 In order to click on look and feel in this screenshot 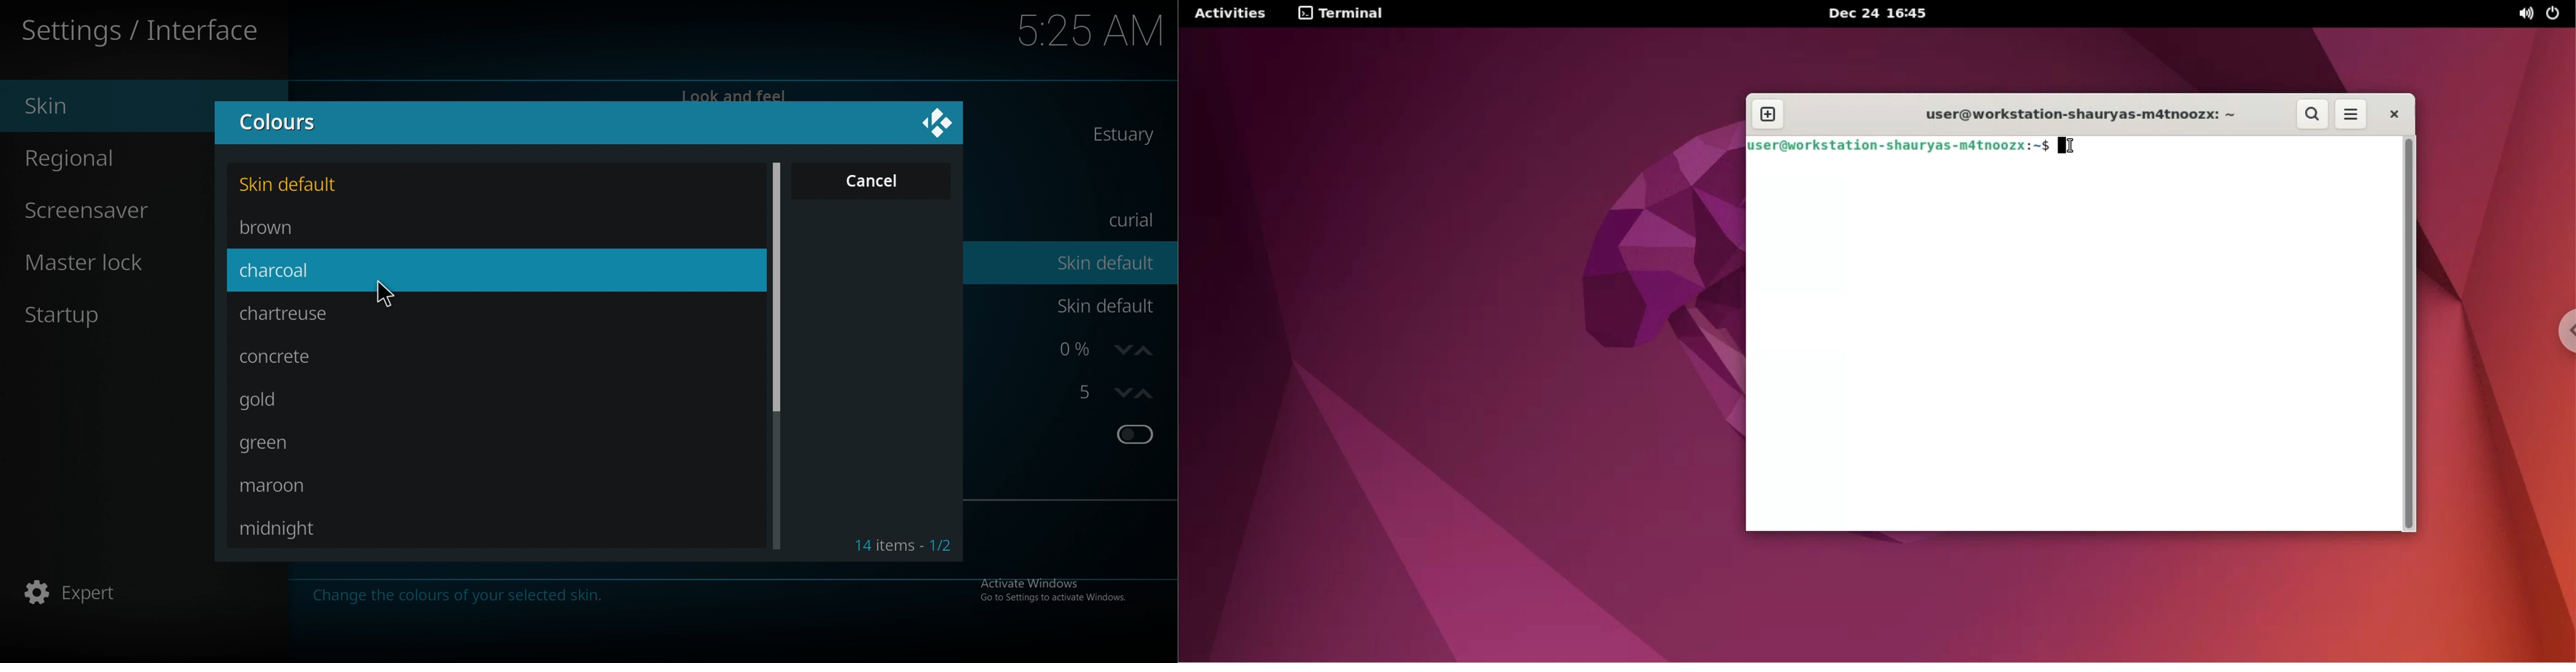, I will do `click(731, 97)`.